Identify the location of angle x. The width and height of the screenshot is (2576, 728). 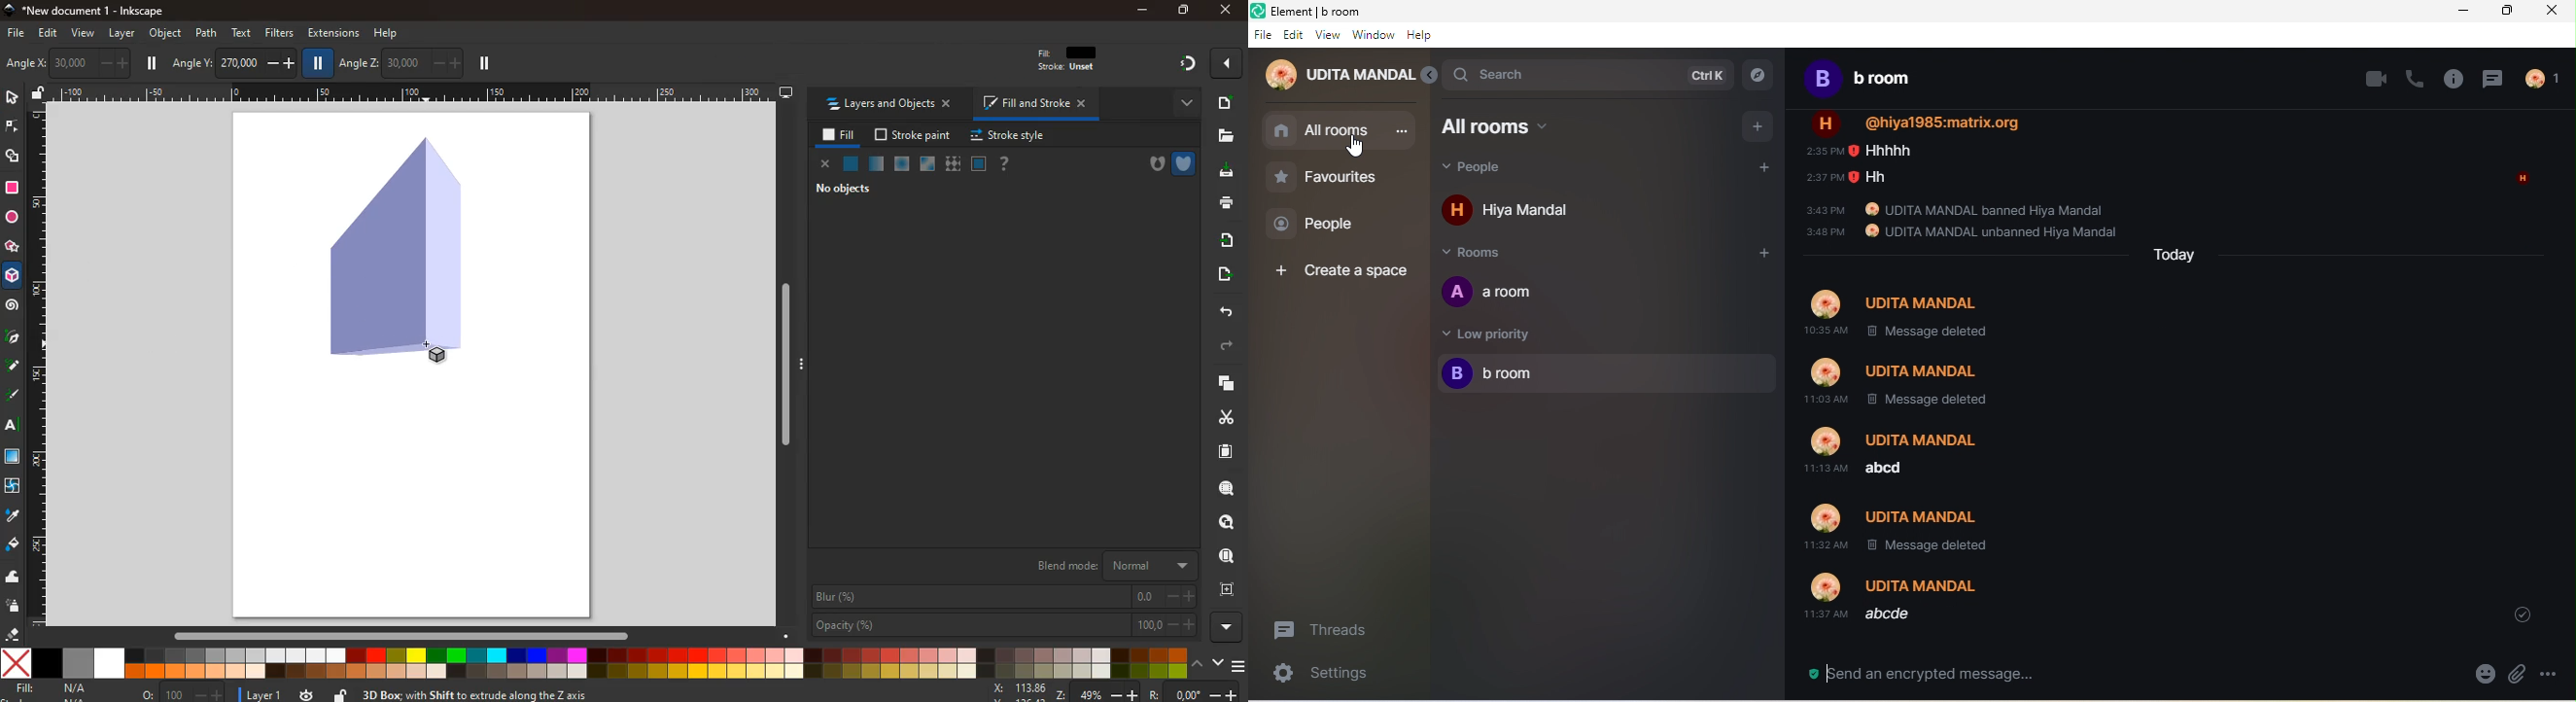
(81, 61).